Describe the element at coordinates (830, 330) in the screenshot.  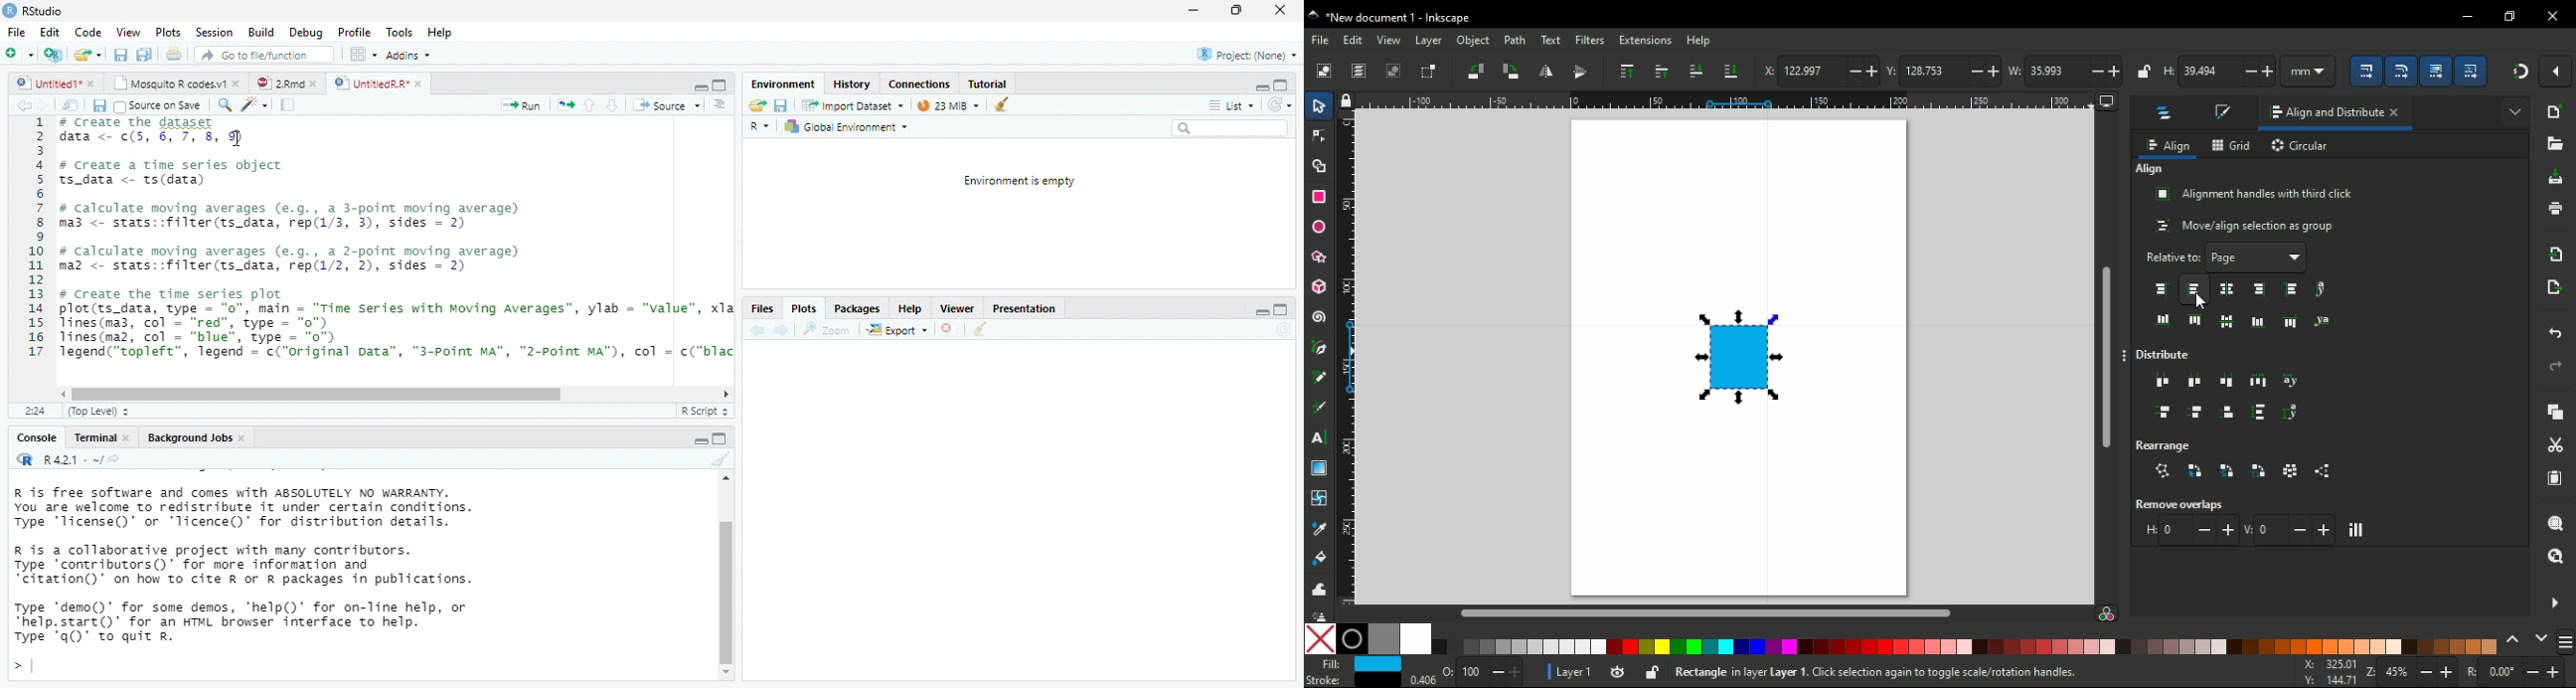
I see `zoom` at that location.